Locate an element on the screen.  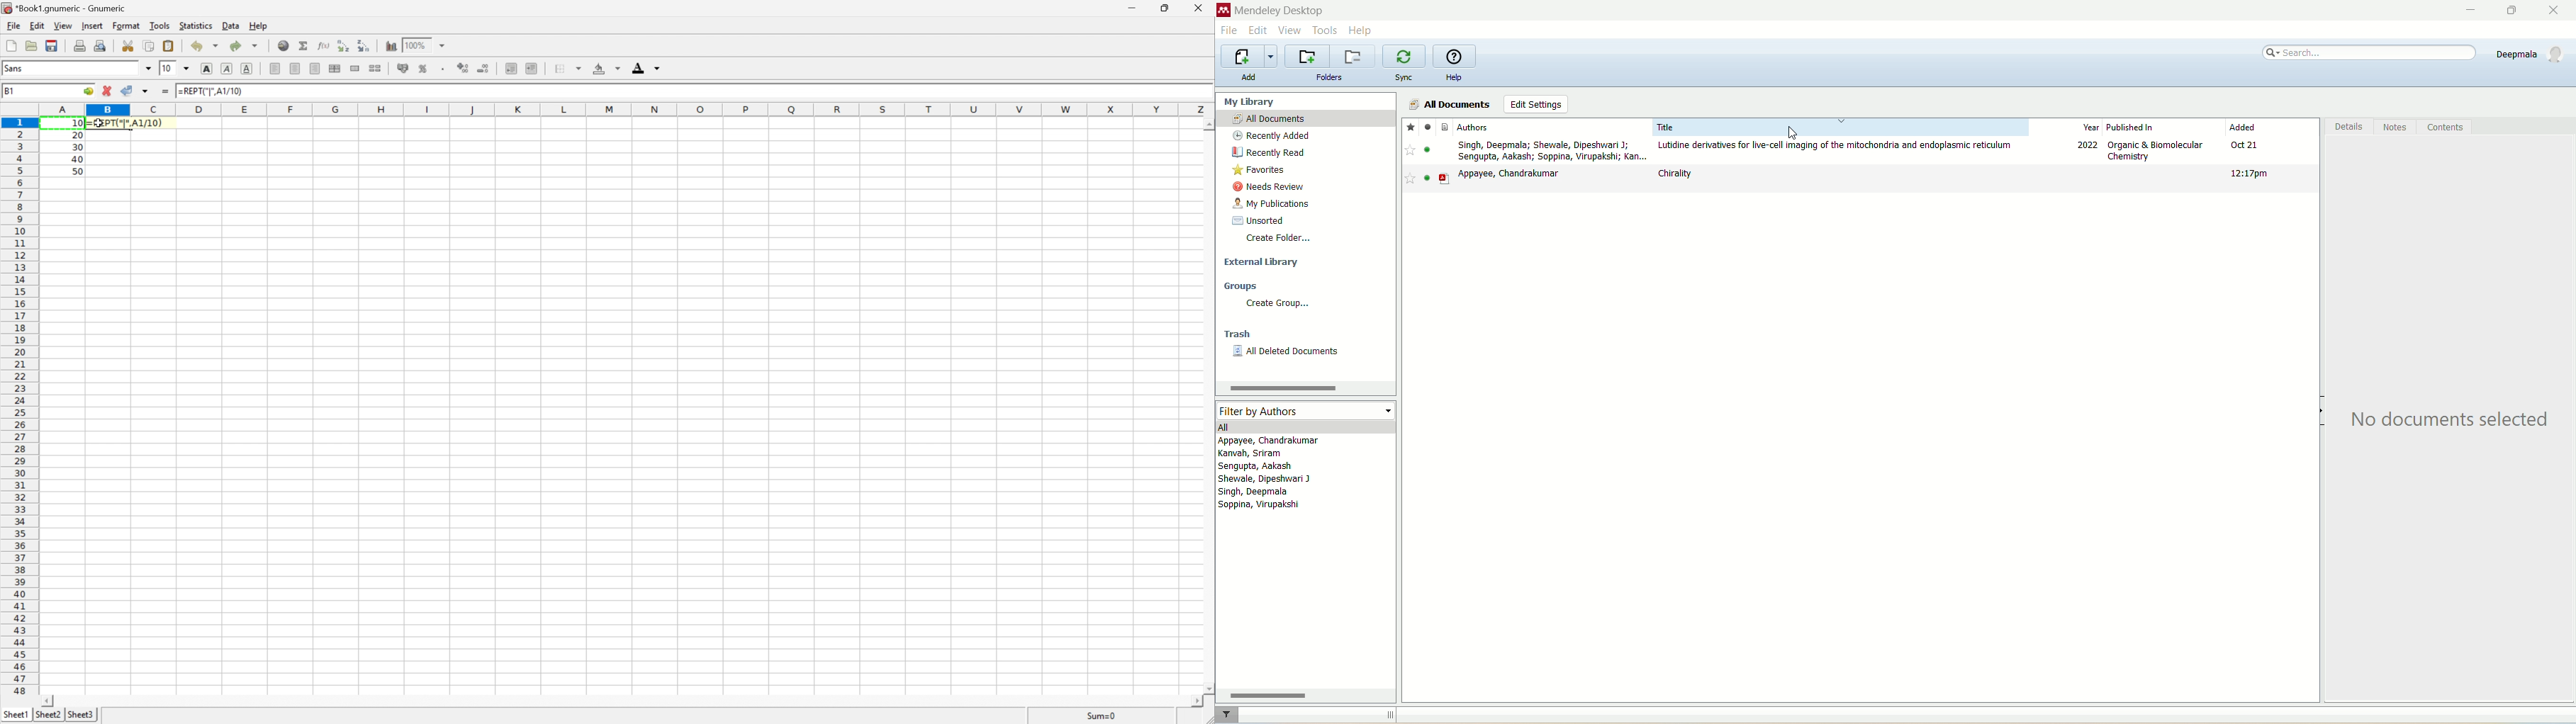
recently added is located at coordinates (1277, 135).